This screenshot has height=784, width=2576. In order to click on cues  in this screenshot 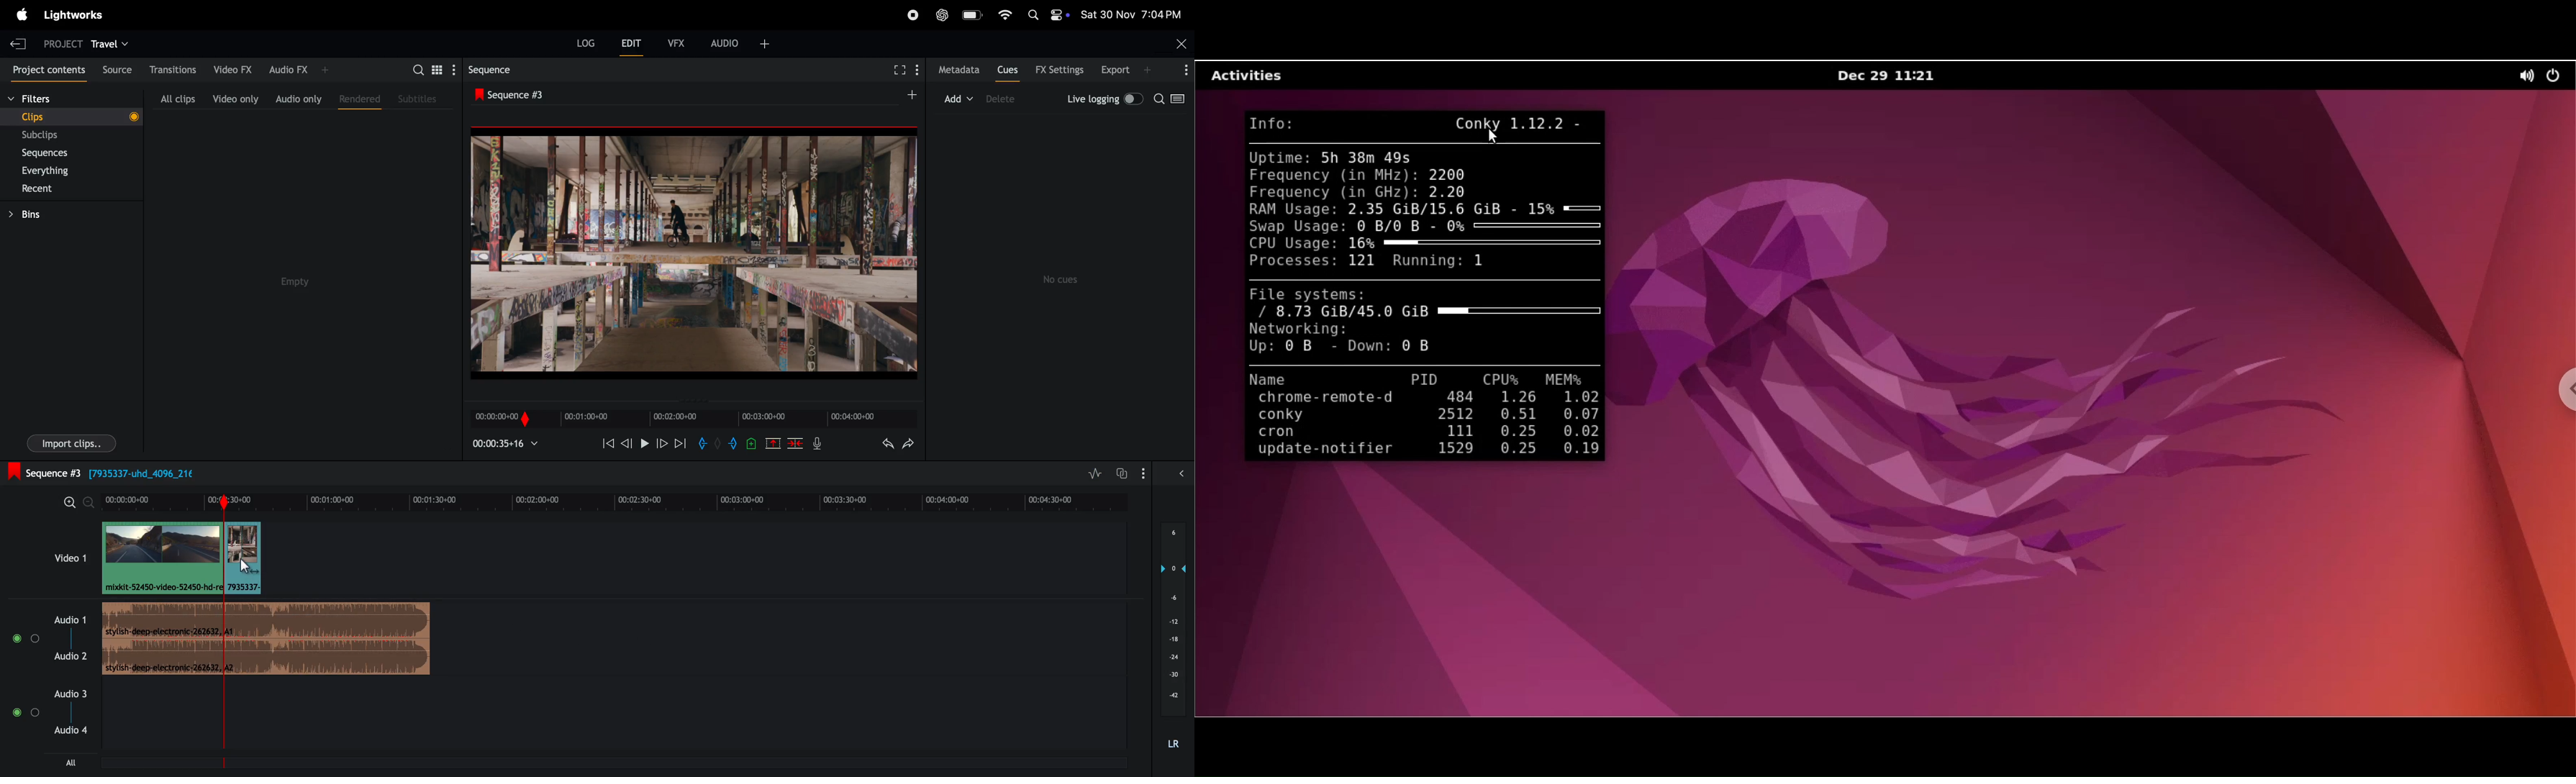, I will do `click(1008, 69)`.